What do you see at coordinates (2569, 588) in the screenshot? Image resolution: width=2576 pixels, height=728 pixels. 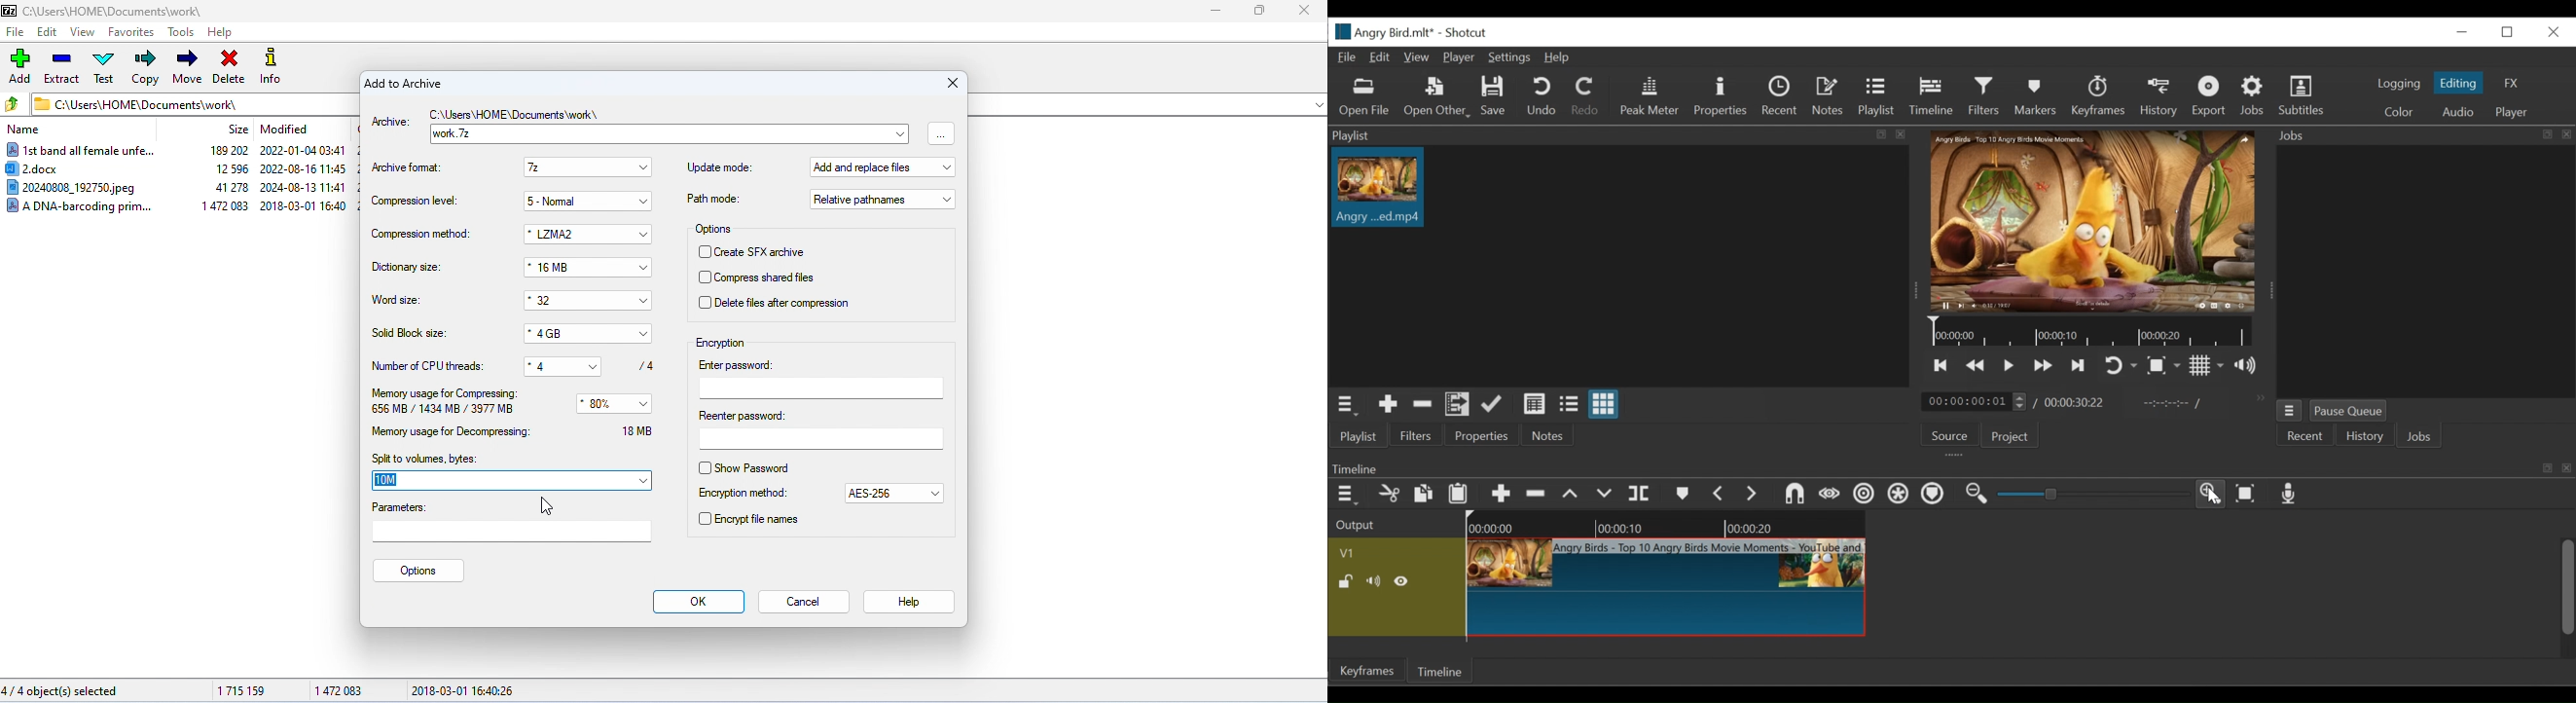 I see `scroll bar` at bounding box center [2569, 588].